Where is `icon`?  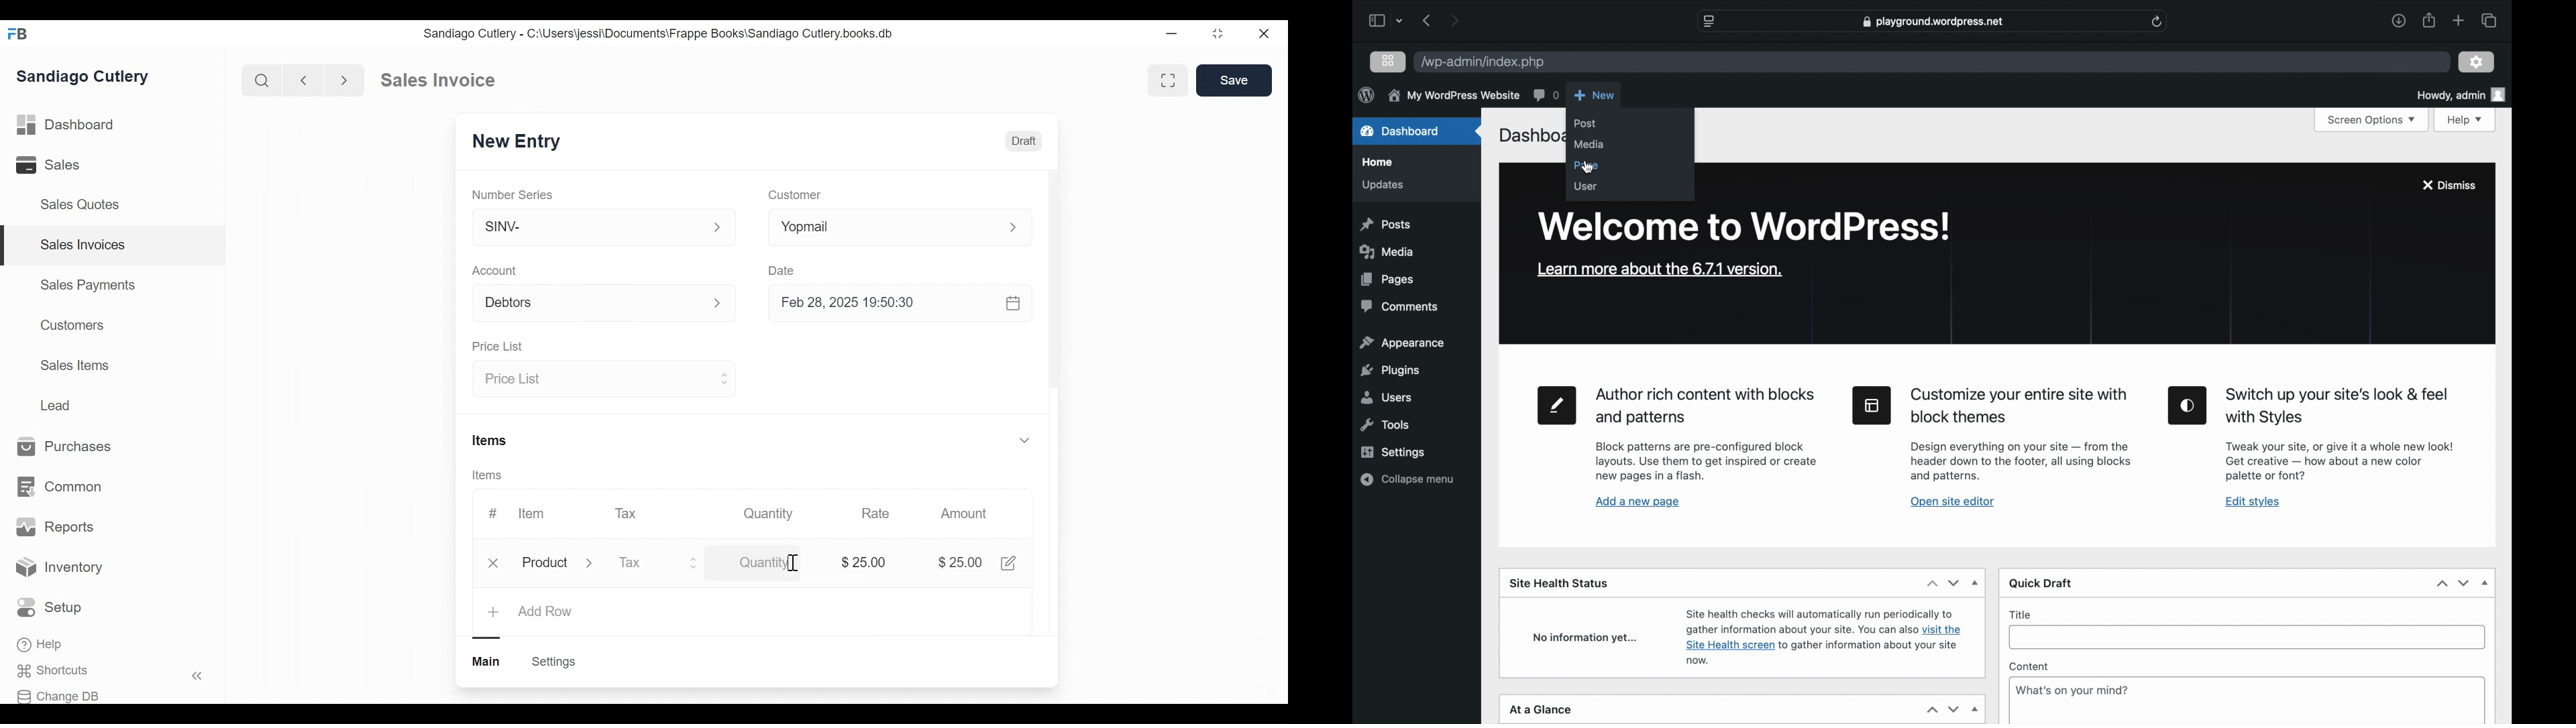
icon is located at coordinates (1872, 406).